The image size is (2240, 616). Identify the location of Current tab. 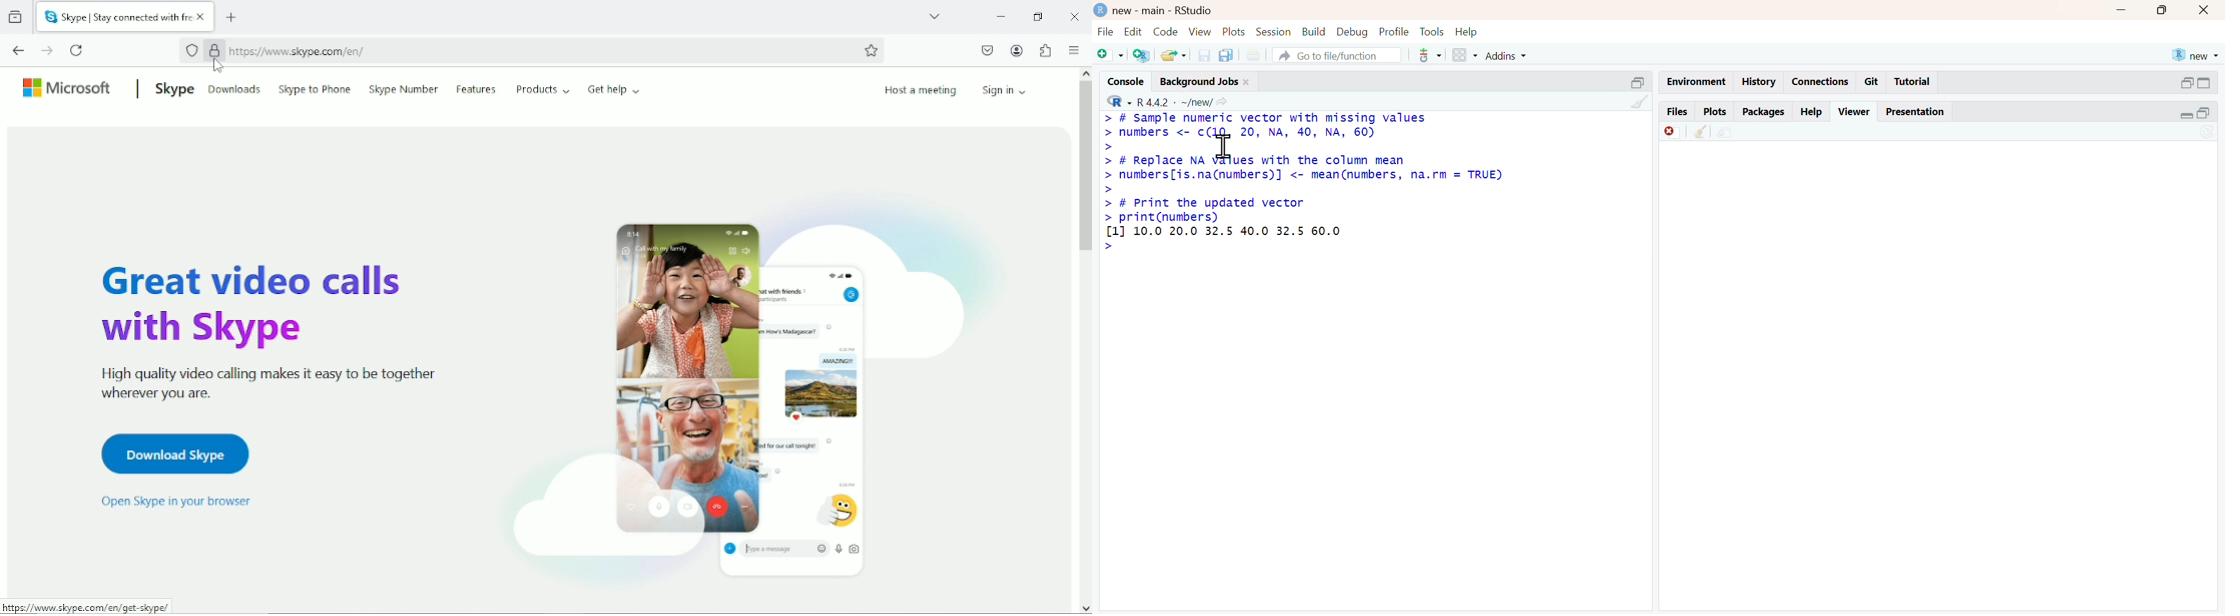
(117, 17).